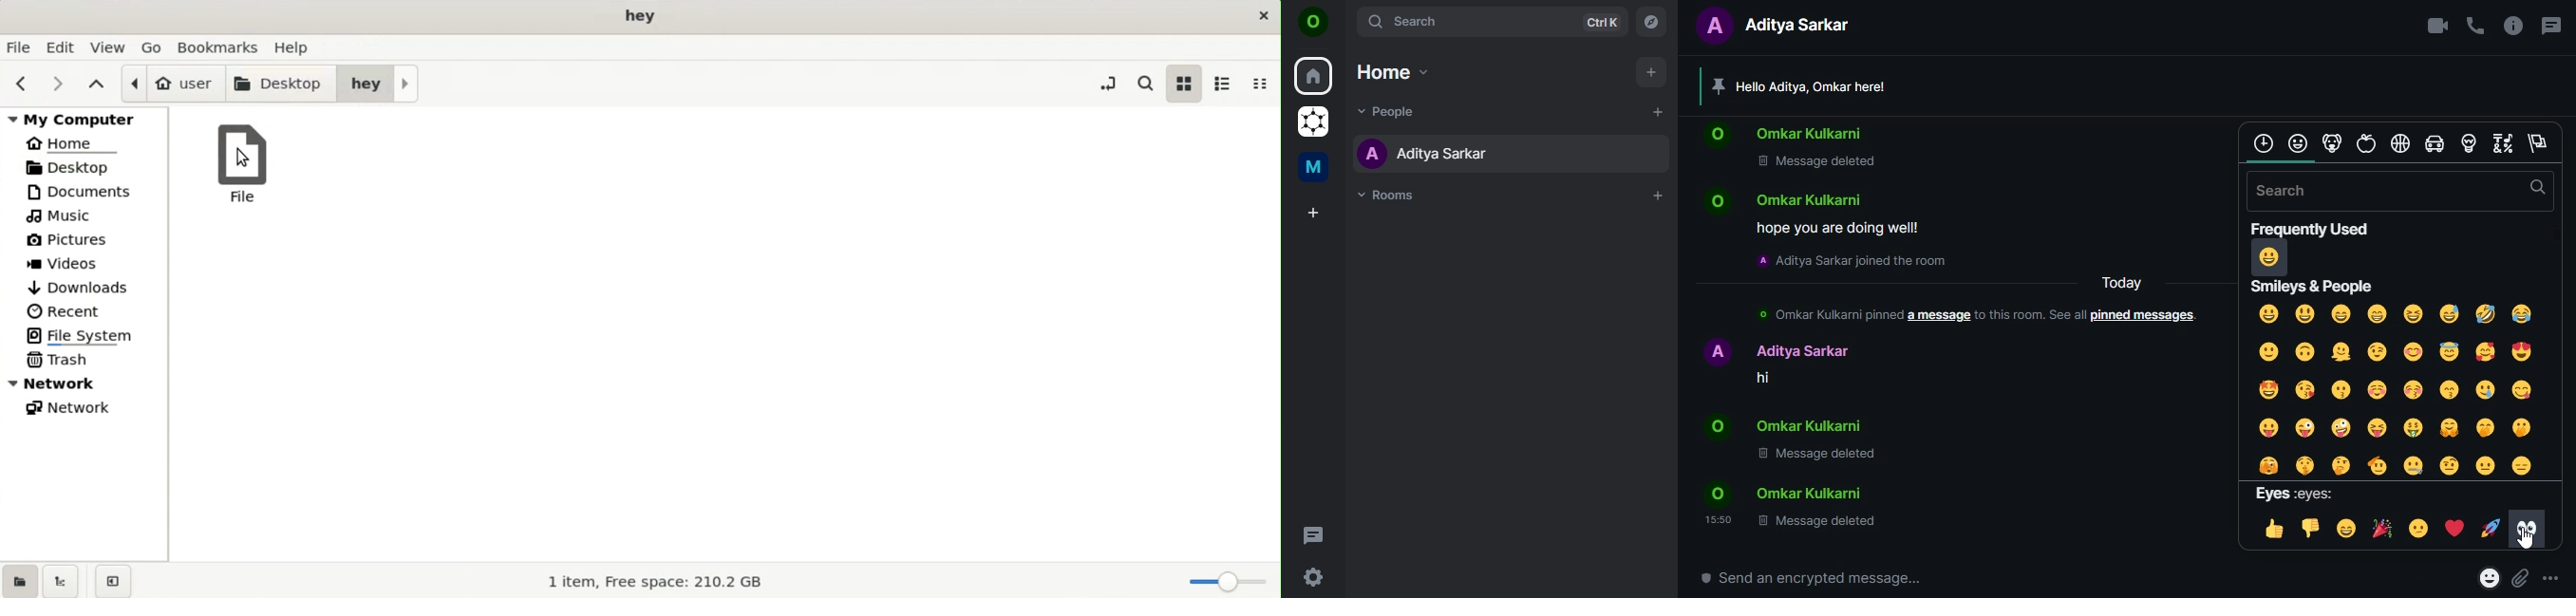 The height and width of the screenshot is (616, 2576). Describe the element at coordinates (2268, 388) in the screenshot. I see `starstruck` at that location.